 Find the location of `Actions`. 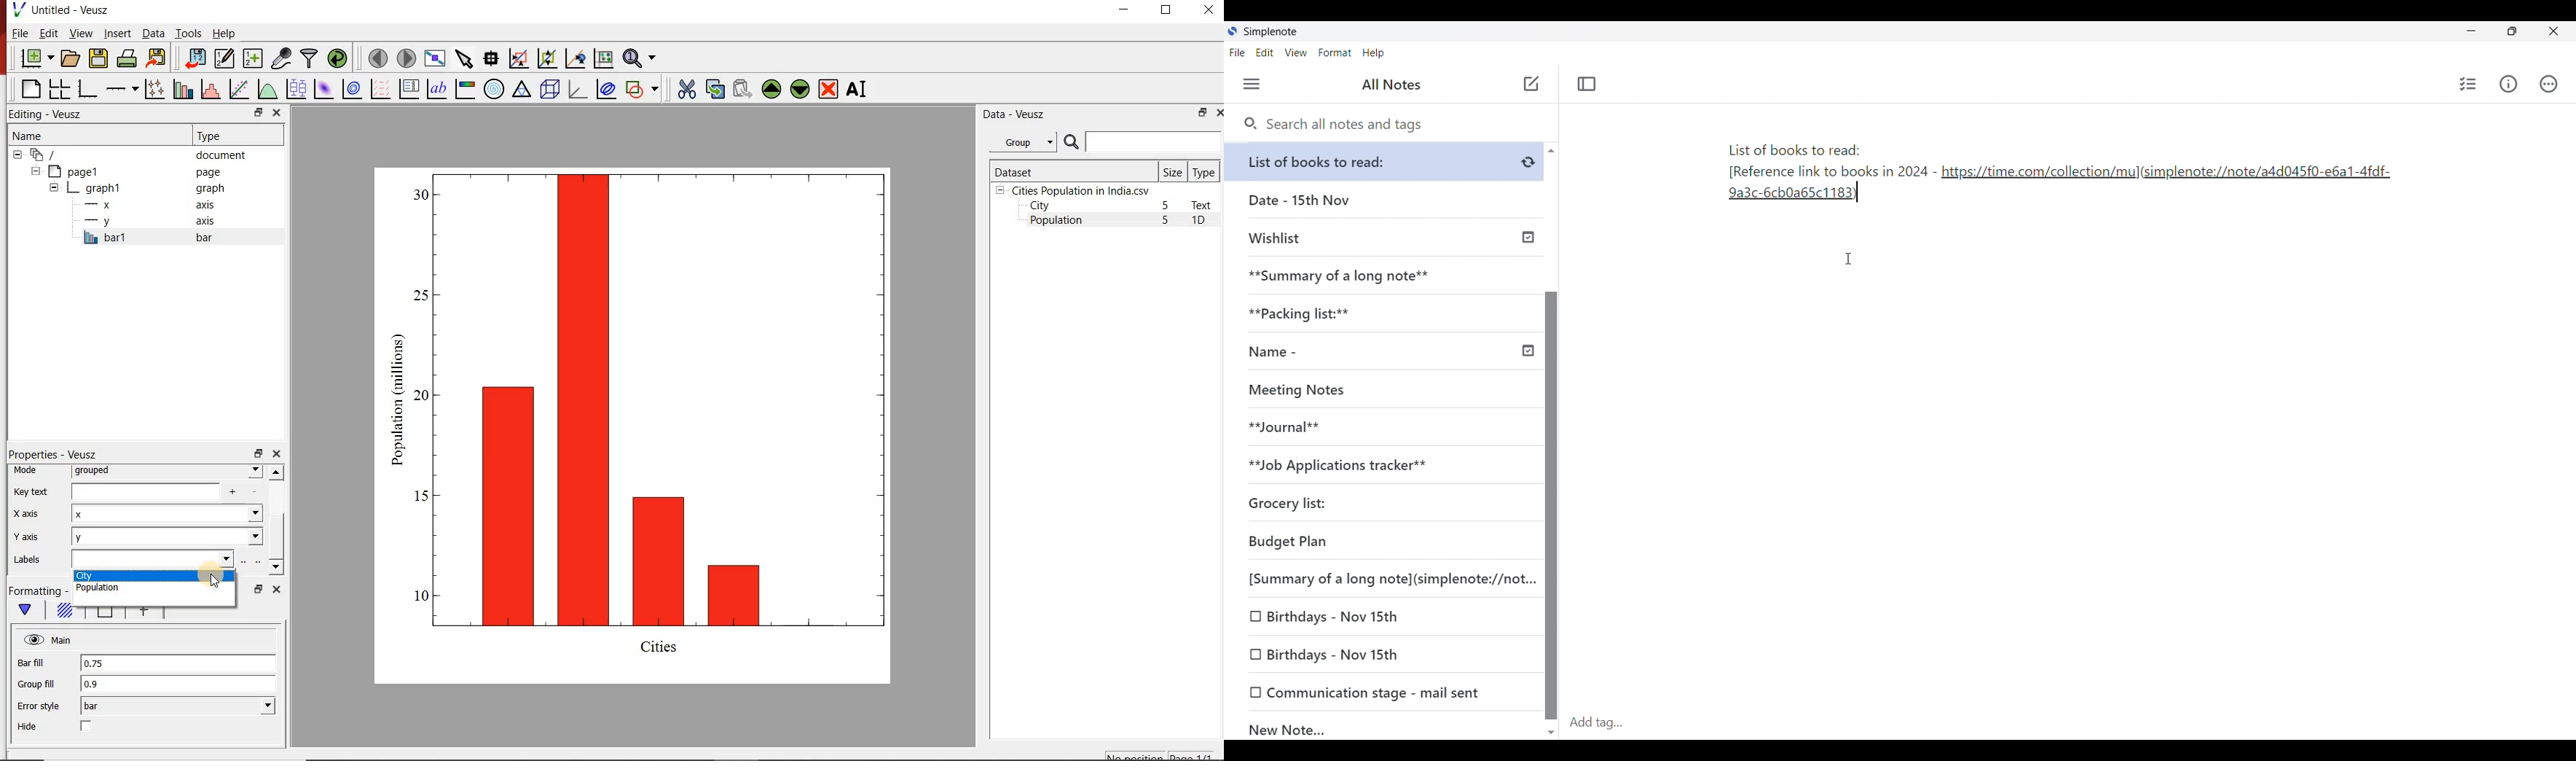

Actions is located at coordinates (2549, 84).